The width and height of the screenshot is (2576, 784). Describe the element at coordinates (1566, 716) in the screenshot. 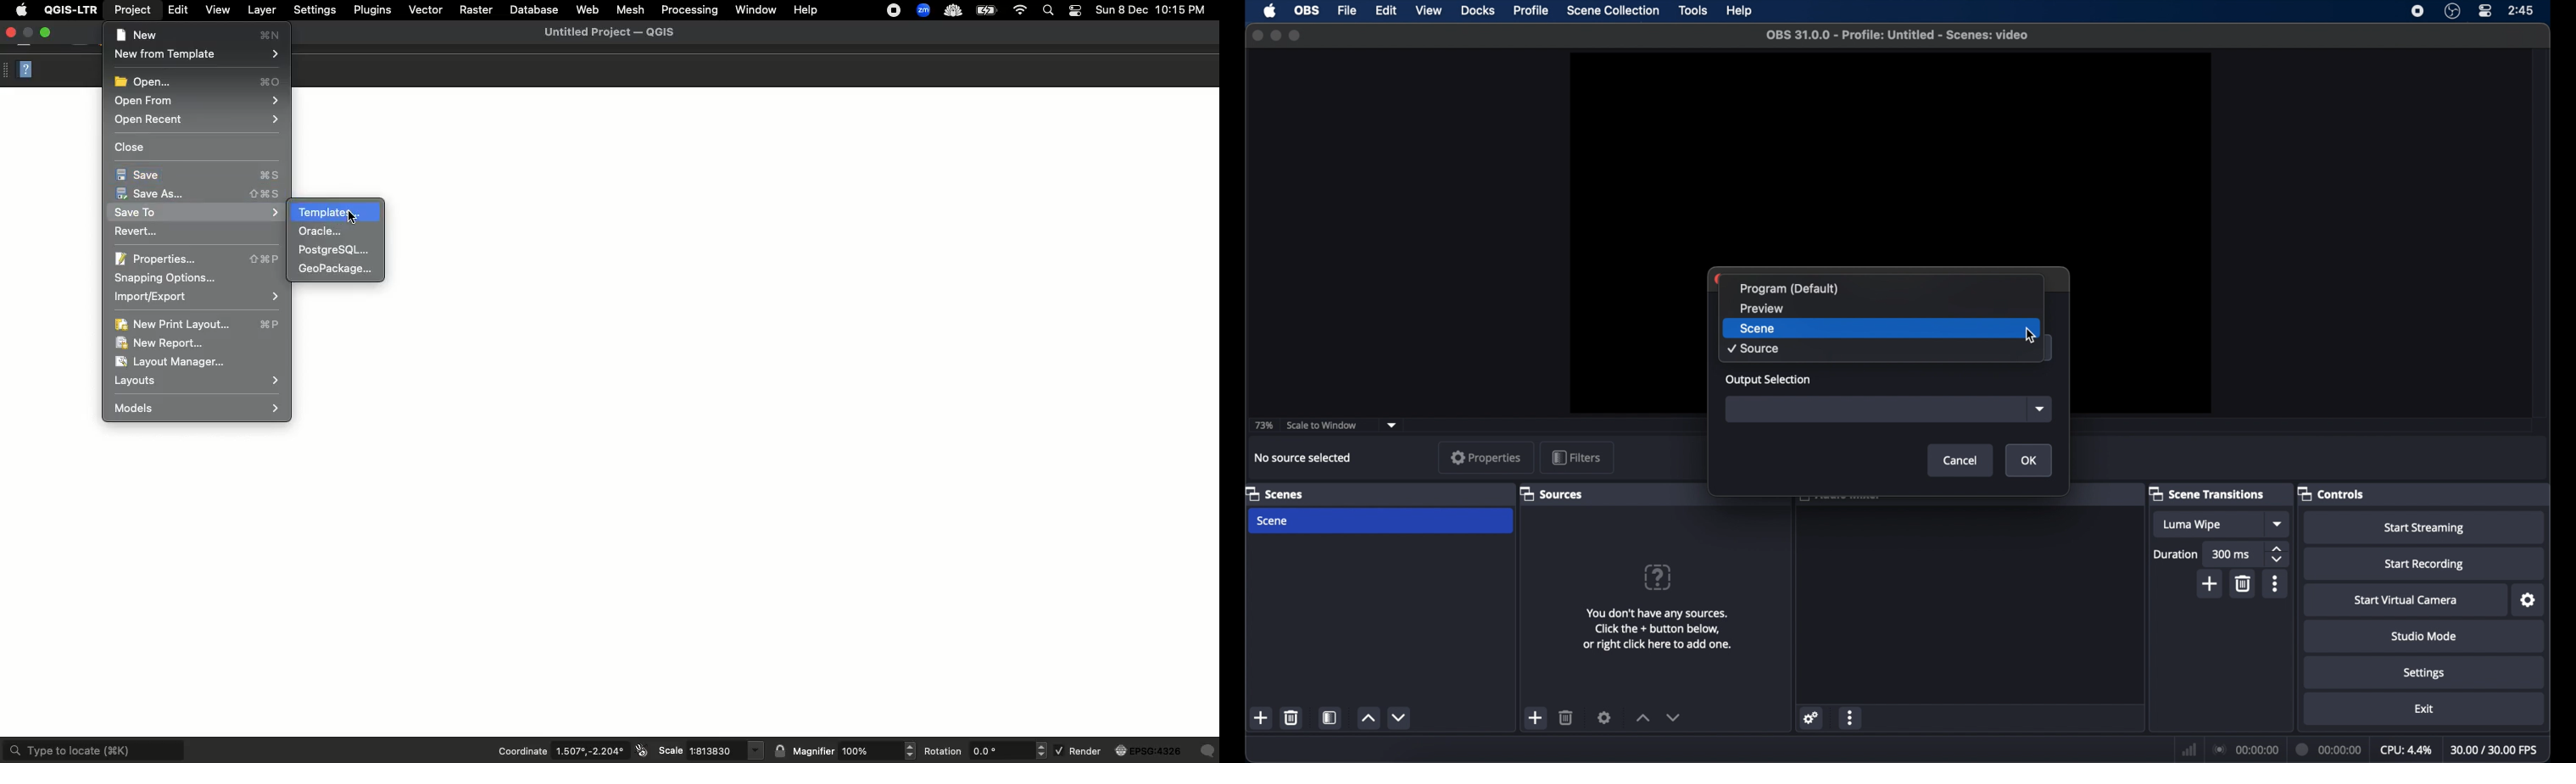

I see `delete` at that location.